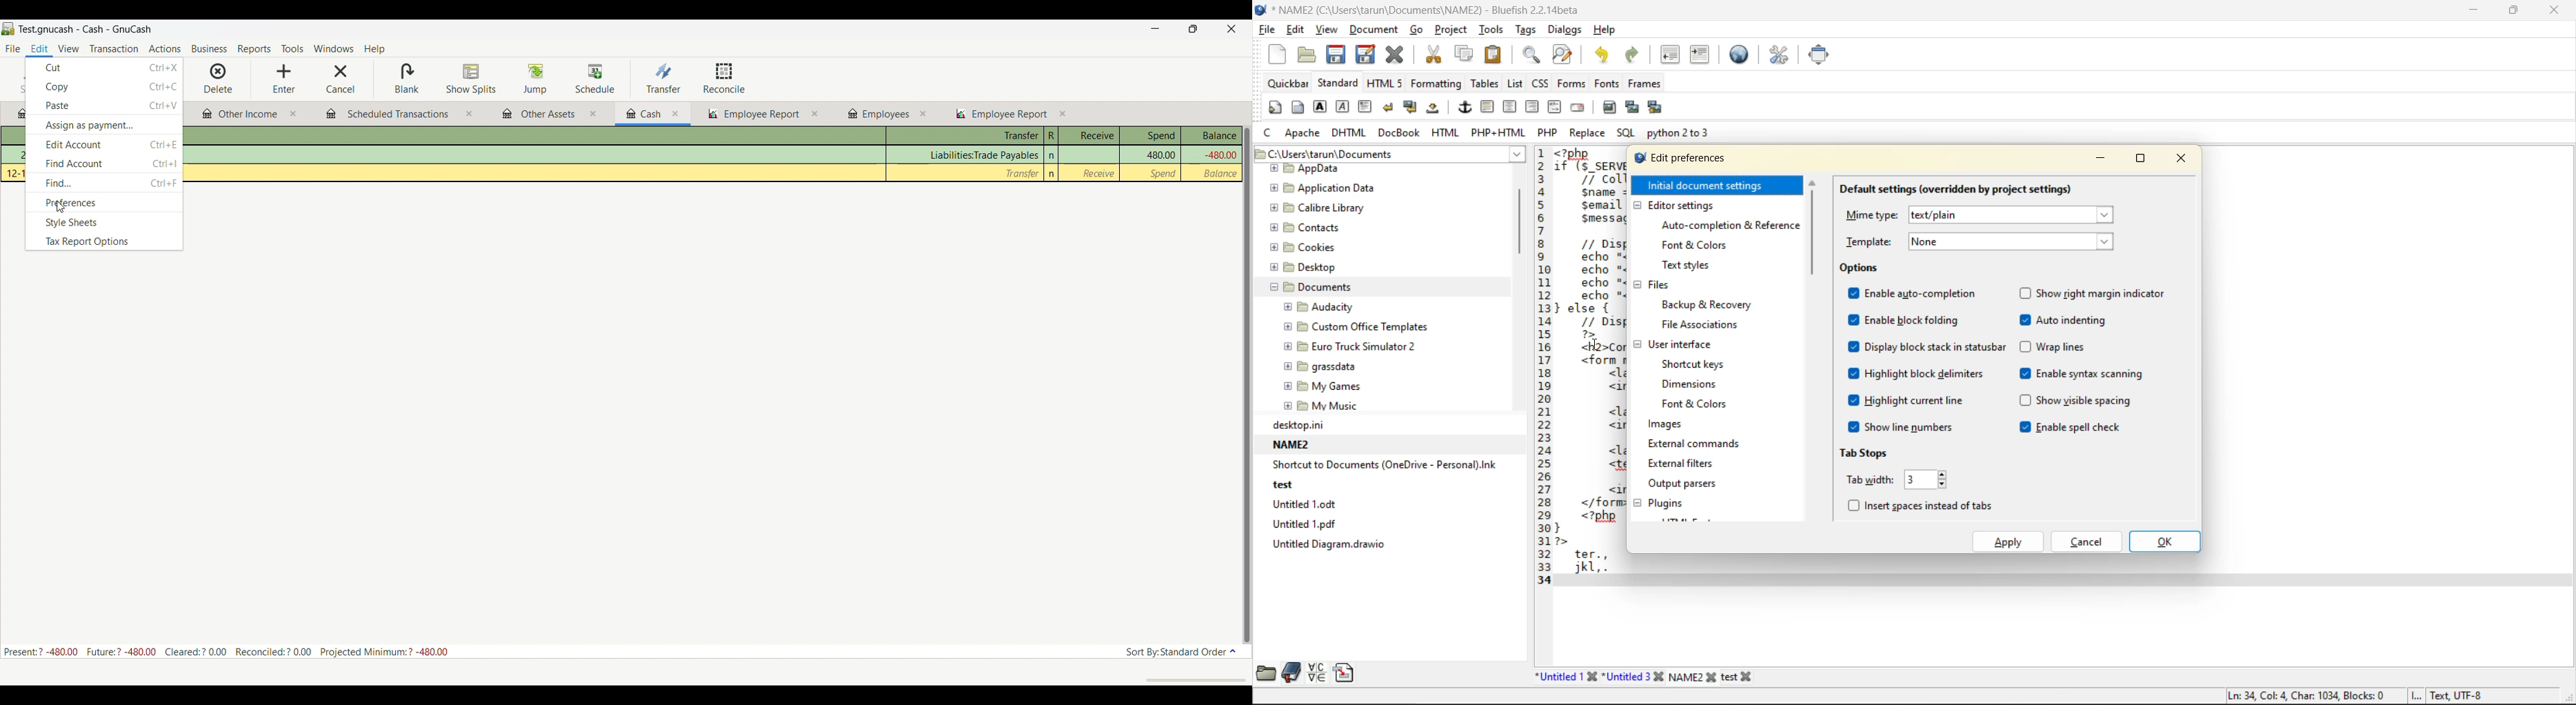 Image resolution: width=2576 pixels, height=728 pixels. What do you see at coordinates (1338, 56) in the screenshot?
I see `save` at bounding box center [1338, 56].